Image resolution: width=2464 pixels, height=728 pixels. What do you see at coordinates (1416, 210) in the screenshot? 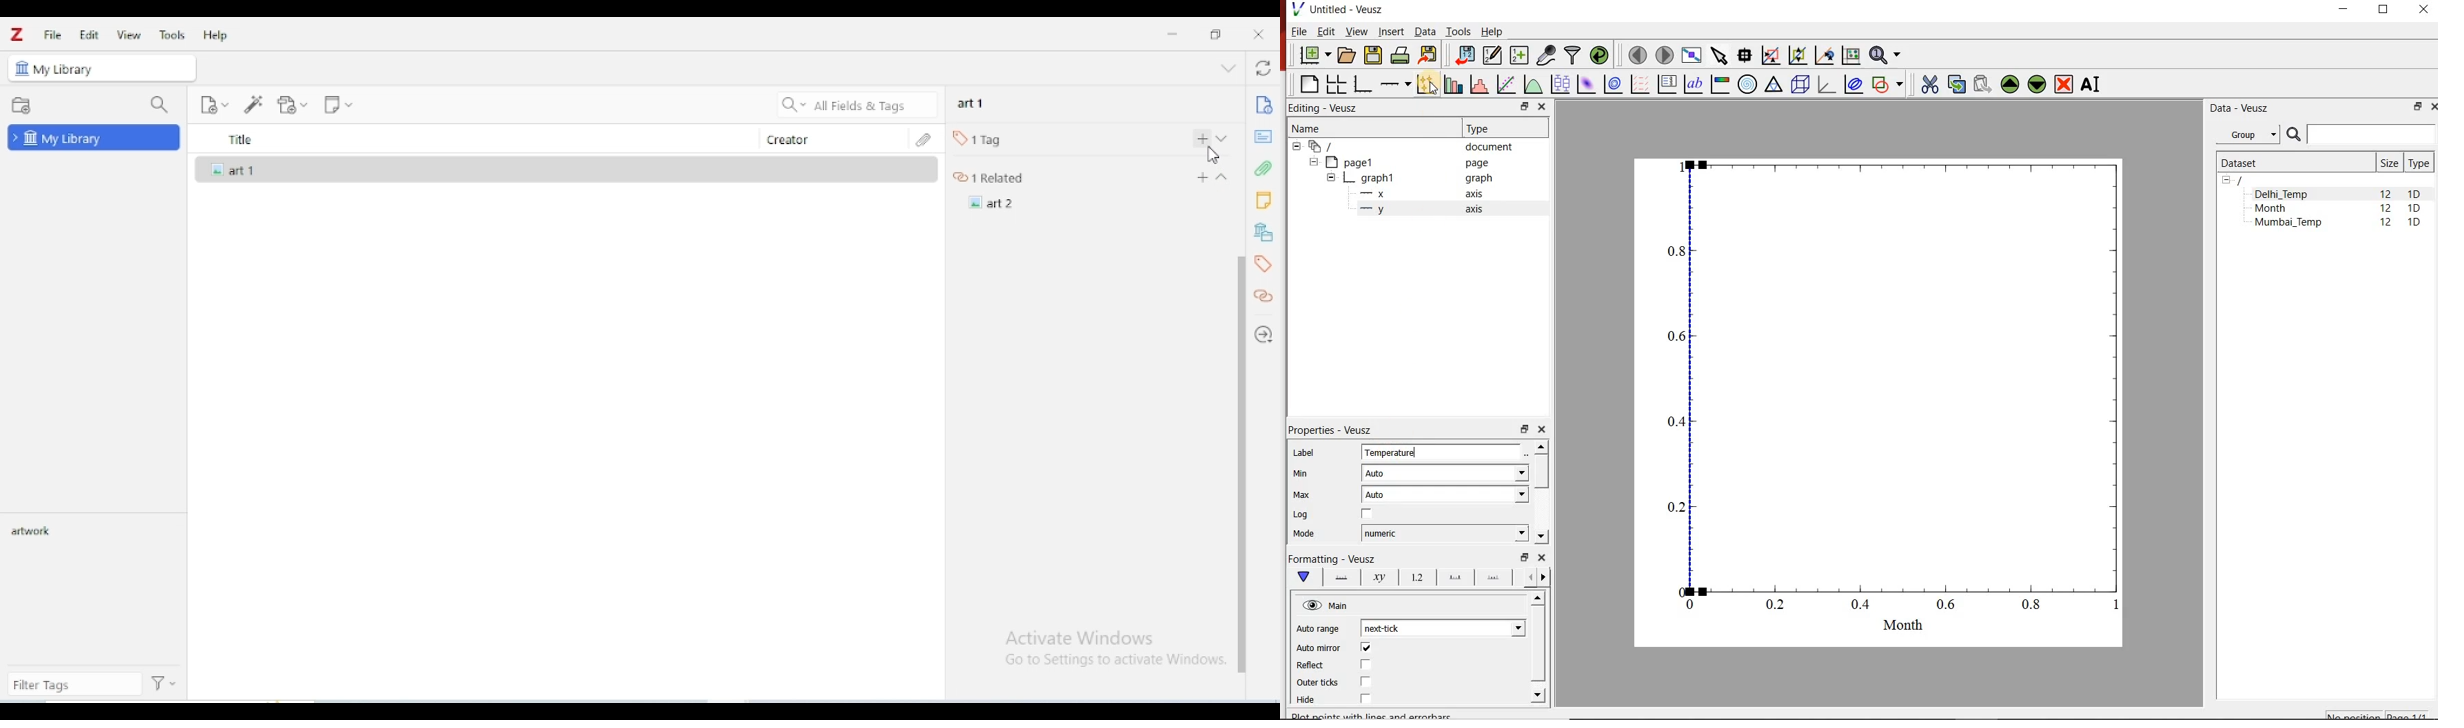
I see `-y axis` at bounding box center [1416, 210].